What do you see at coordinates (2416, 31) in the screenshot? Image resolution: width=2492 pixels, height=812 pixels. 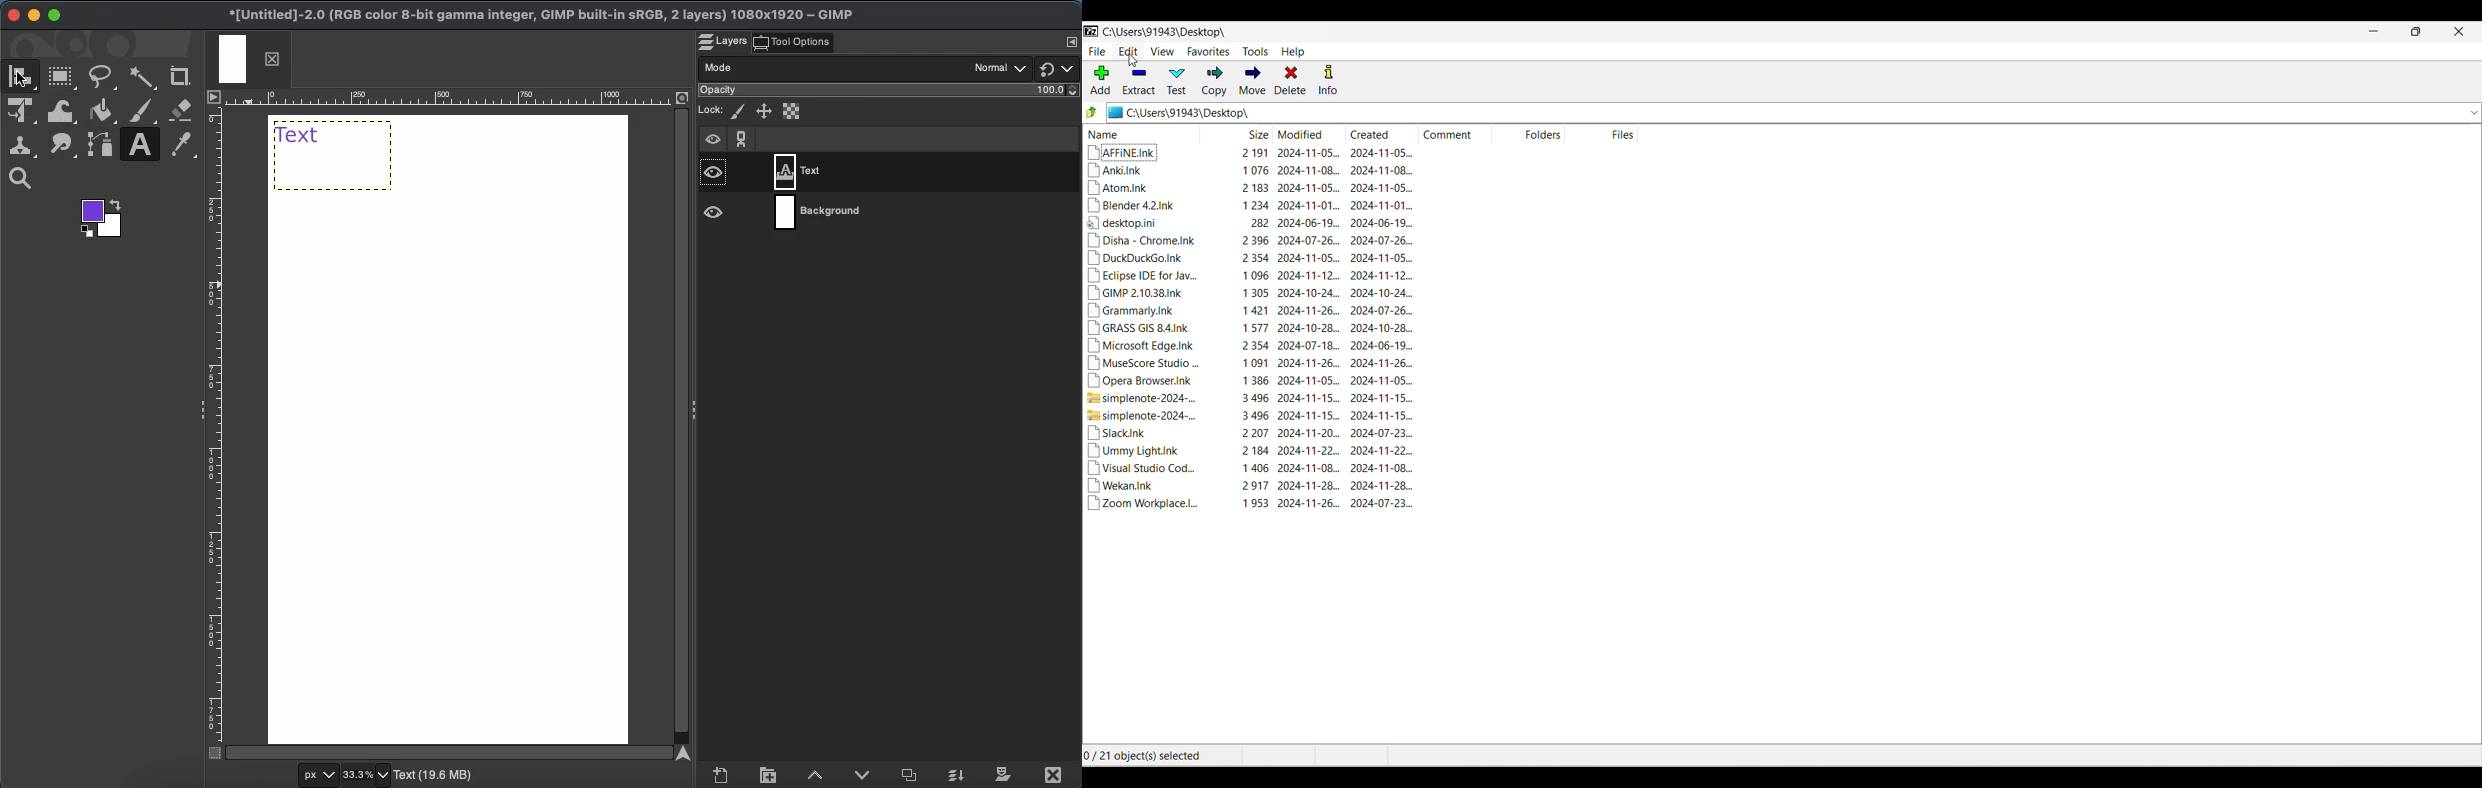 I see `Show interface in a smaller tab` at bounding box center [2416, 31].